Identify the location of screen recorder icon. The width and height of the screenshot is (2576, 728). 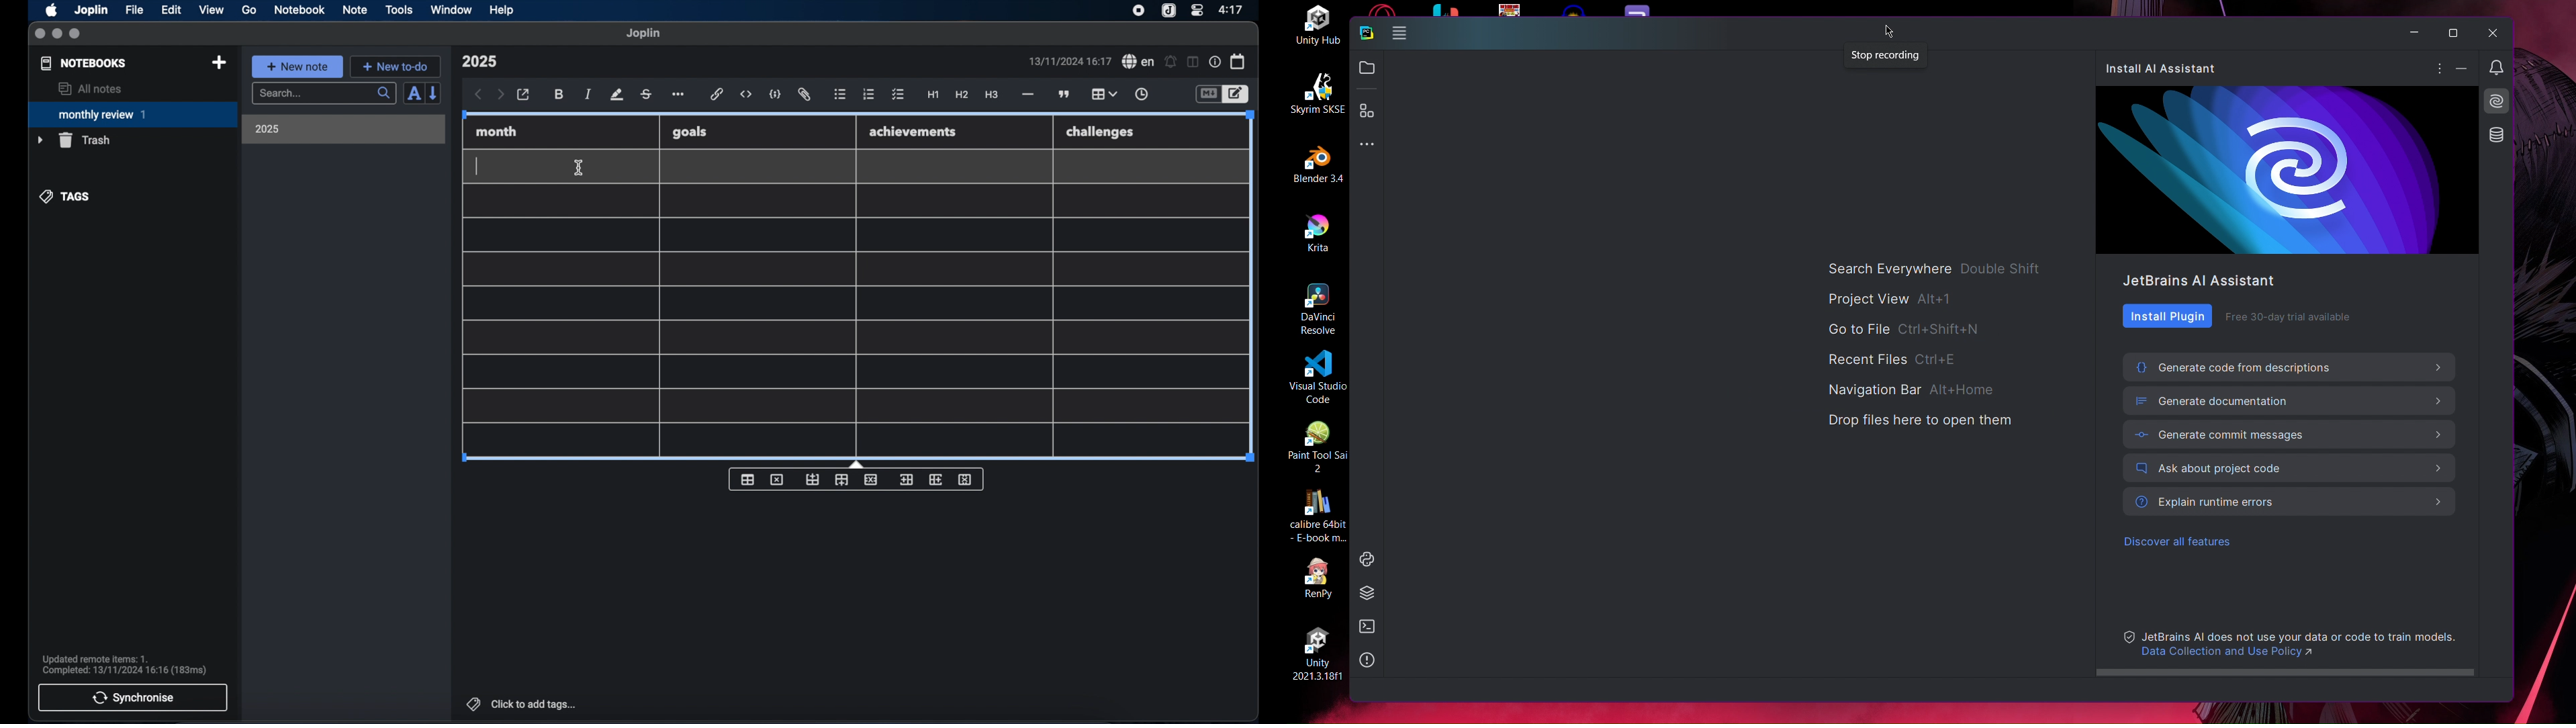
(1139, 11).